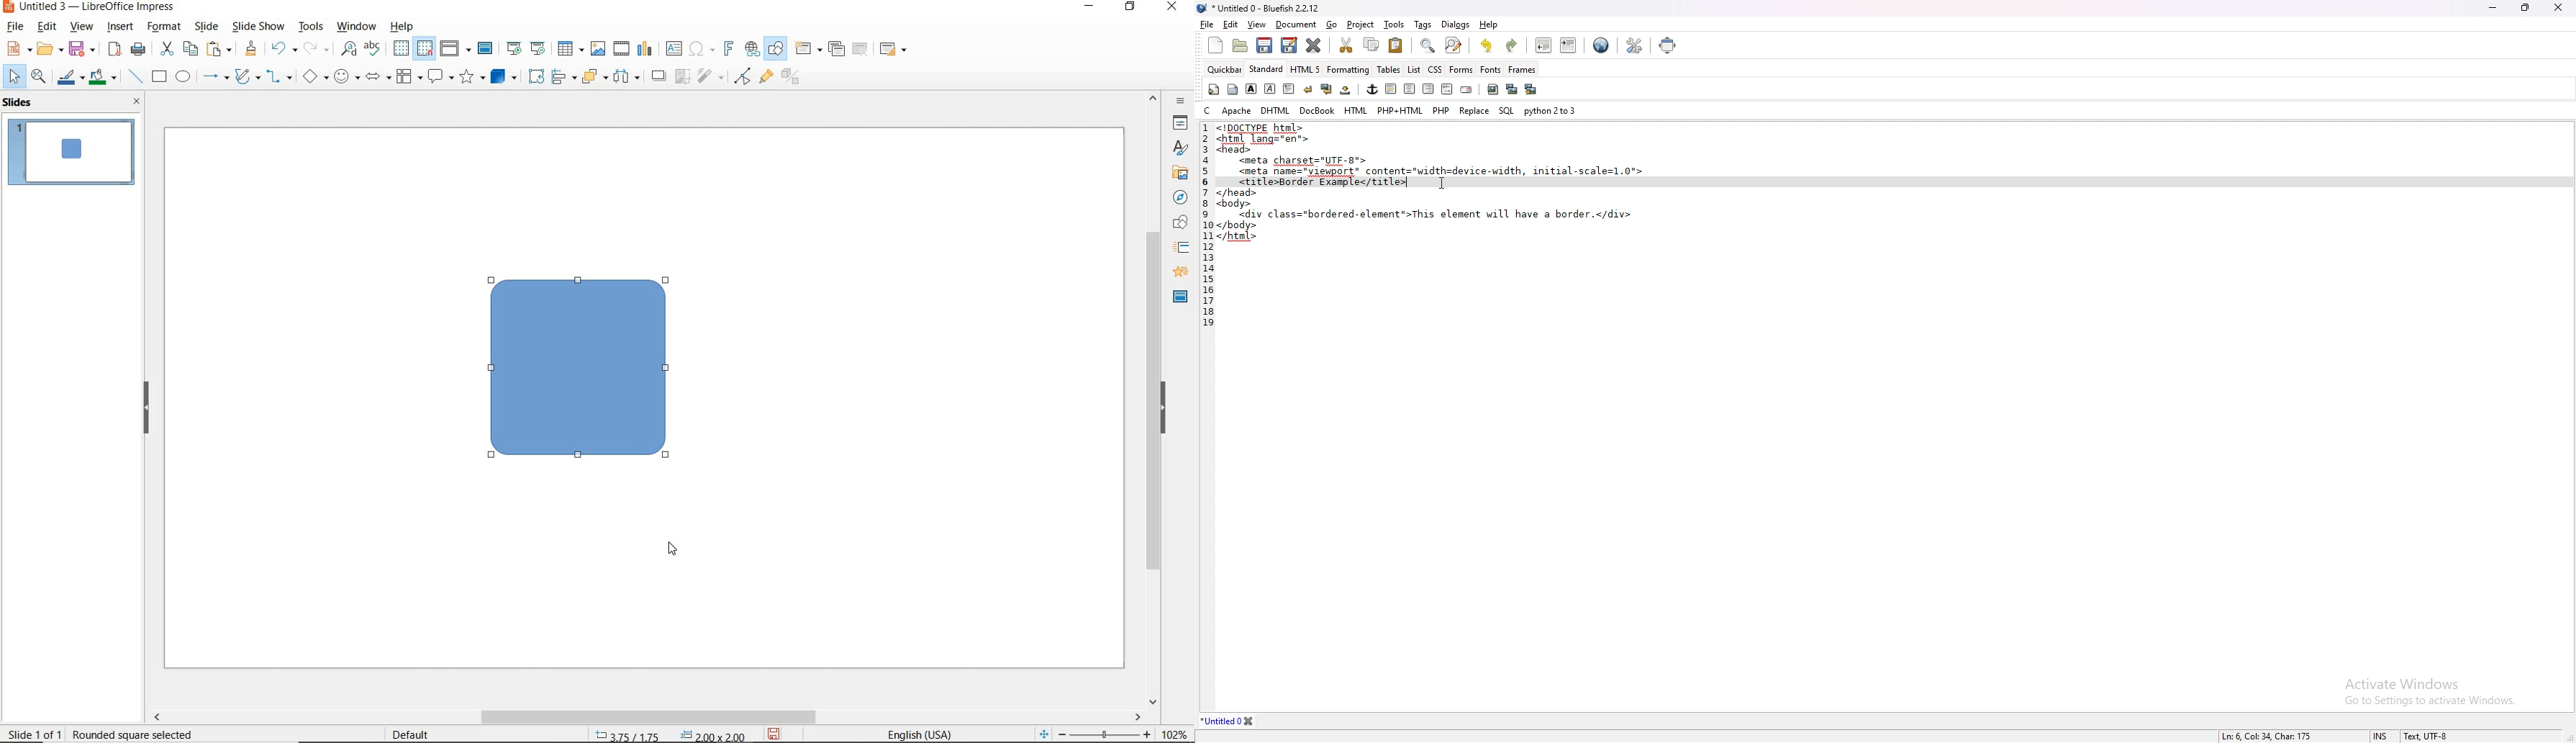 The height and width of the screenshot is (756, 2576). What do you see at coordinates (581, 372) in the screenshot?
I see `Rectangle Shape with rounded corners` at bounding box center [581, 372].